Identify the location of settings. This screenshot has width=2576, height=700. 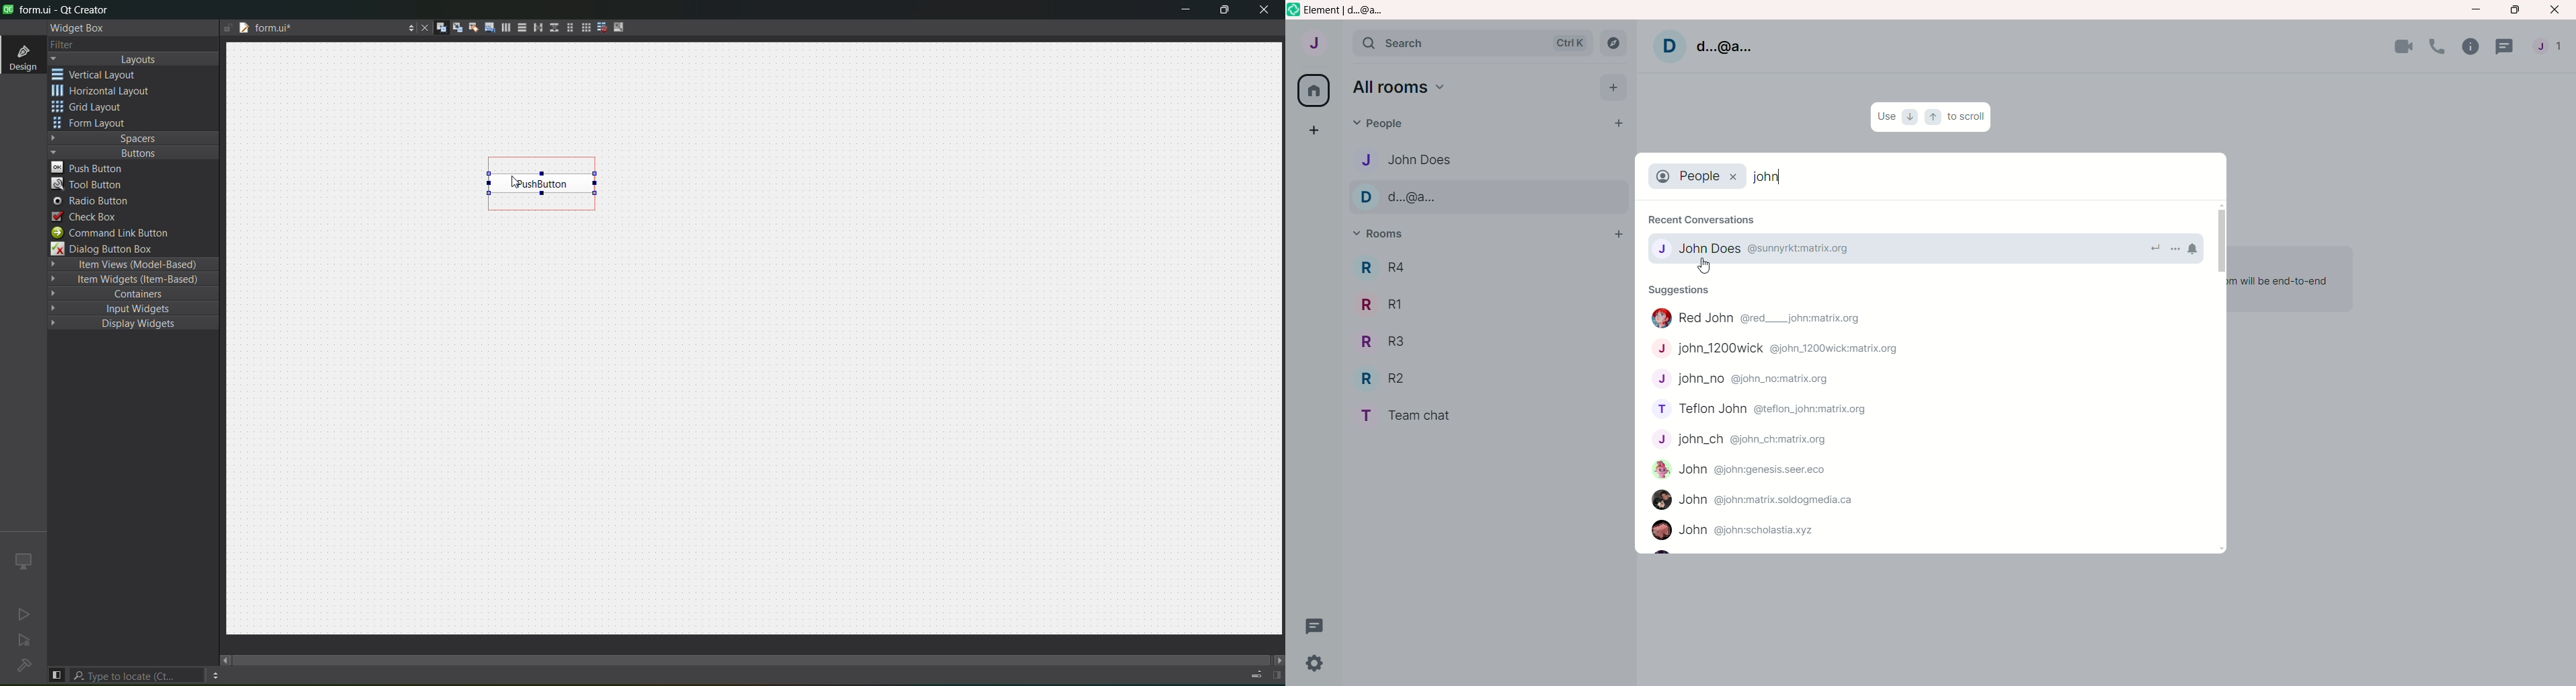
(1309, 665).